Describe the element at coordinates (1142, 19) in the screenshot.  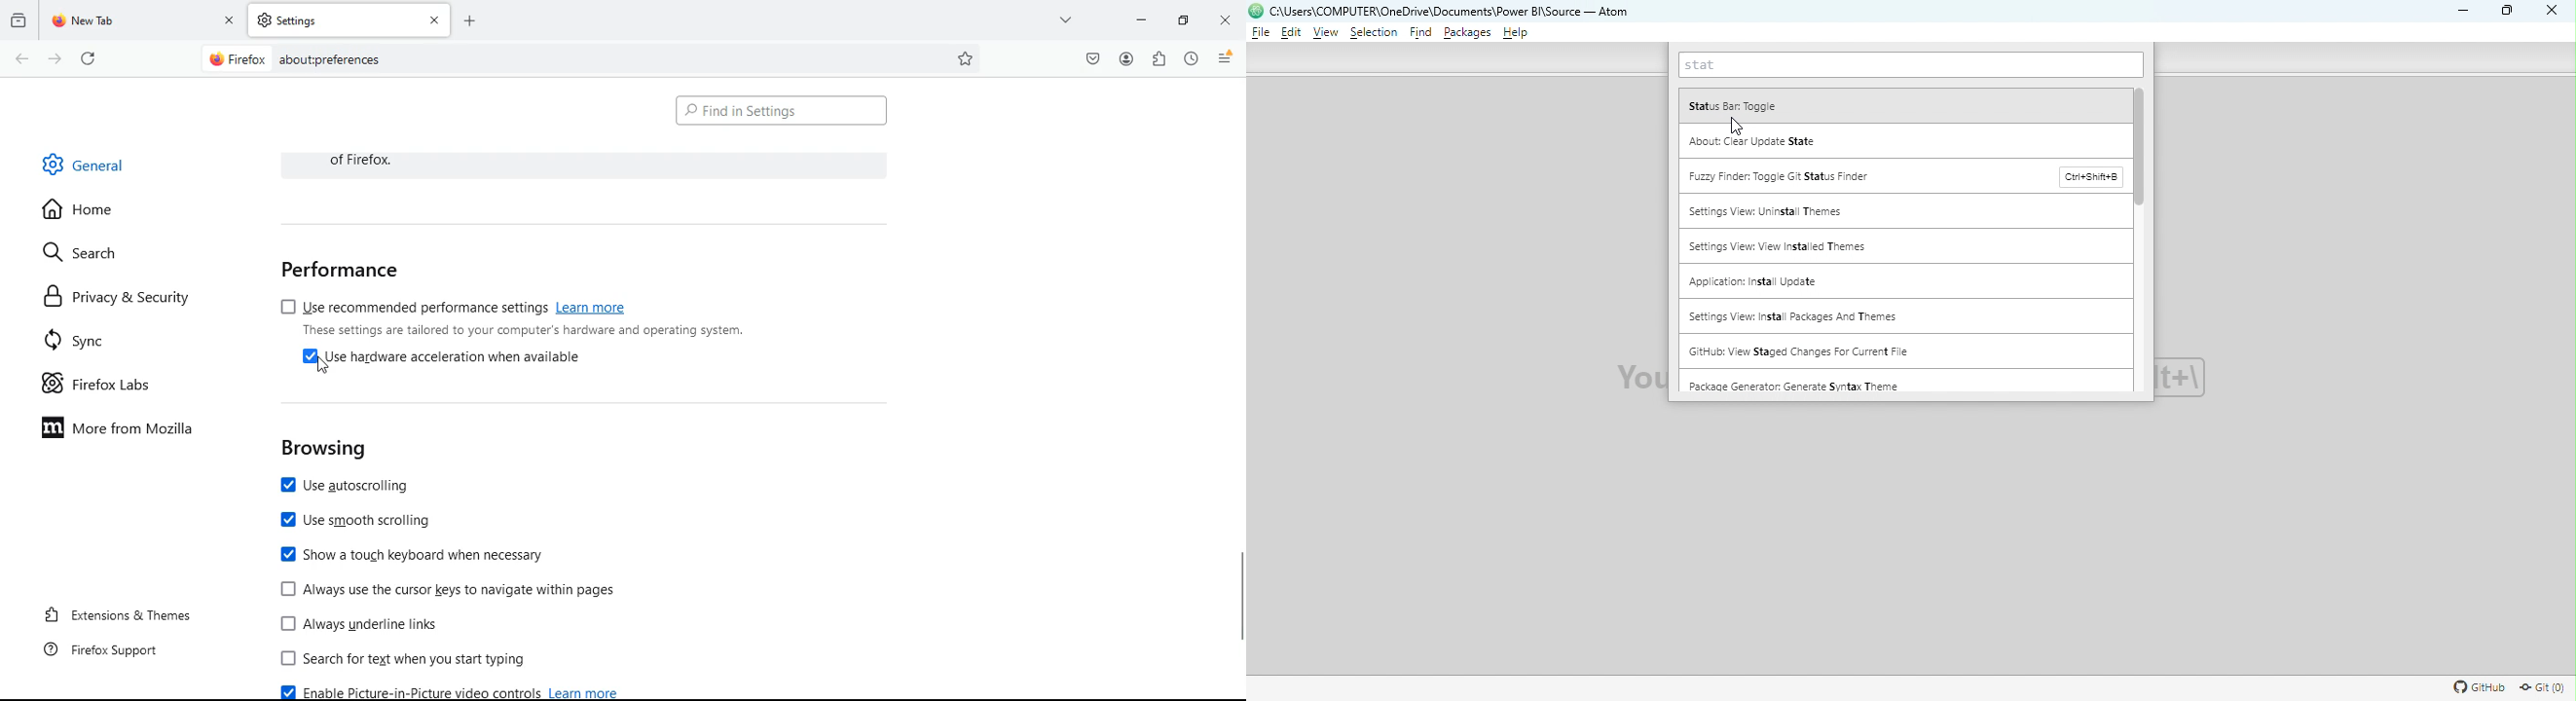
I see `minimize` at that location.